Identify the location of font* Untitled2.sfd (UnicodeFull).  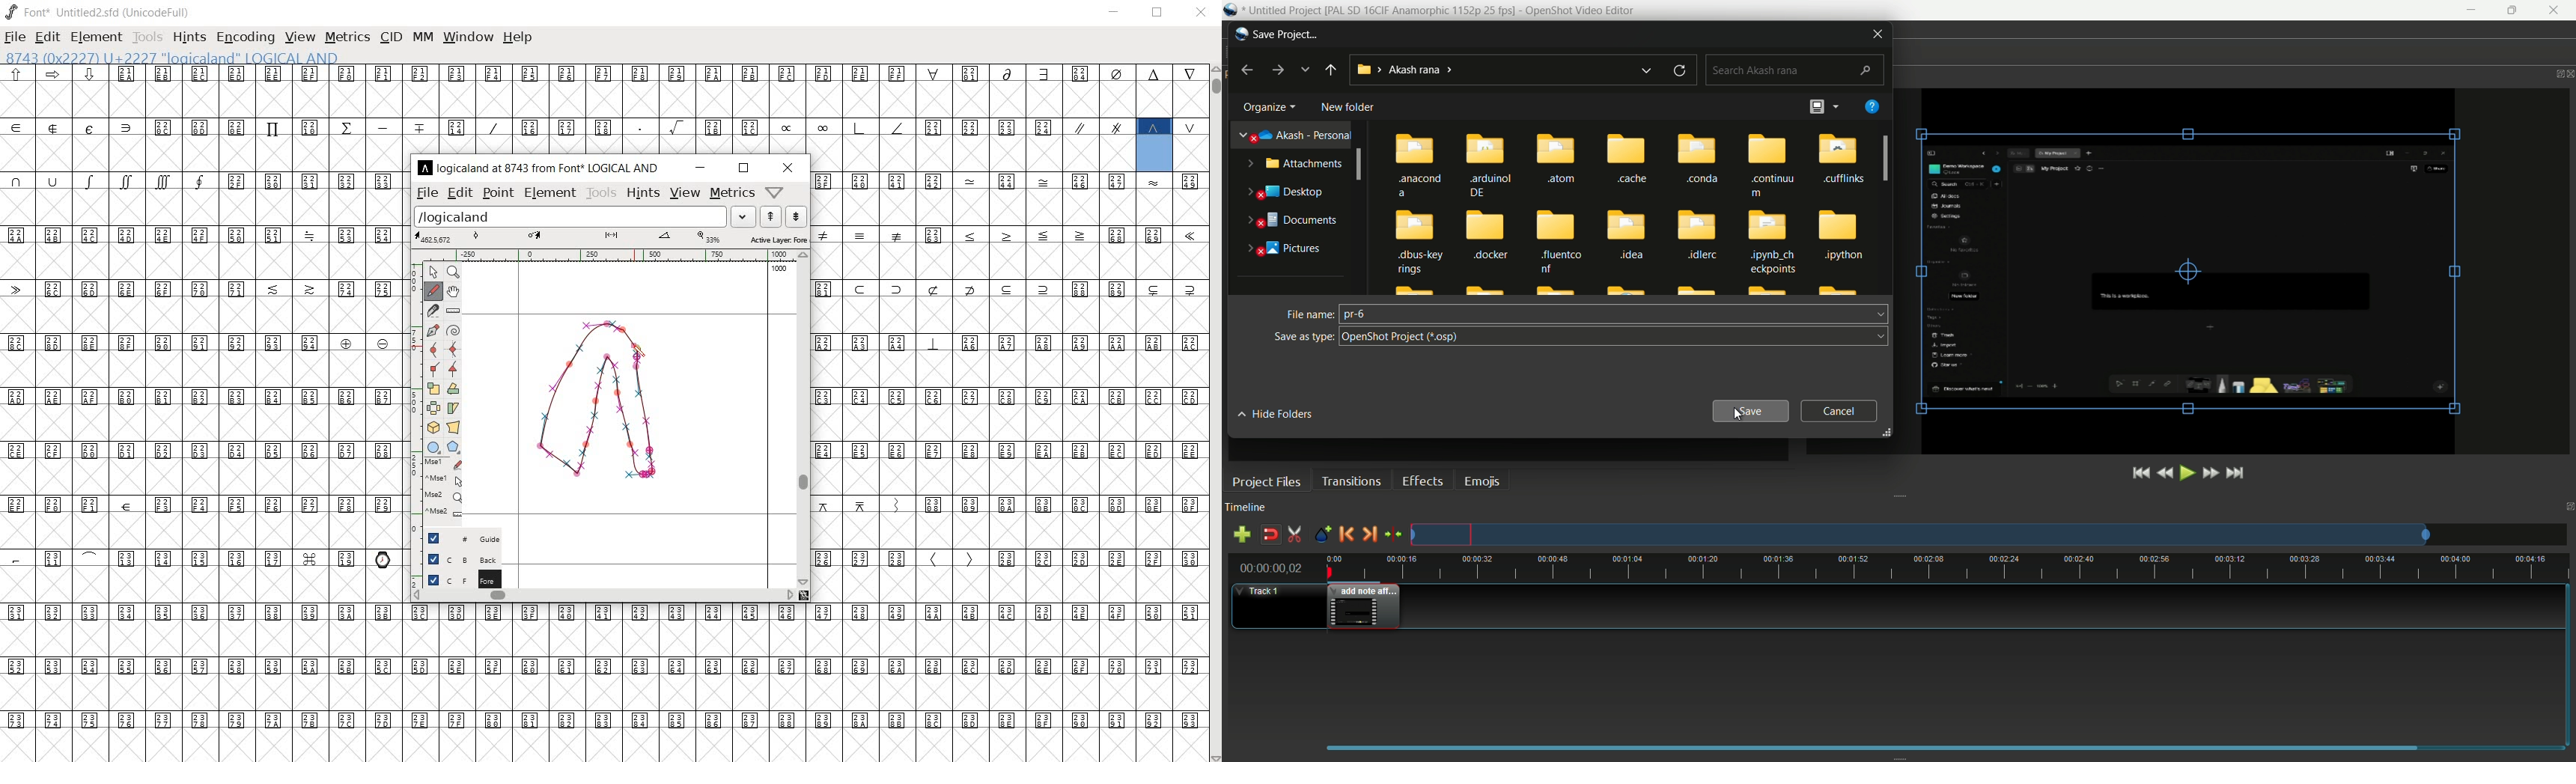
(100, 13).